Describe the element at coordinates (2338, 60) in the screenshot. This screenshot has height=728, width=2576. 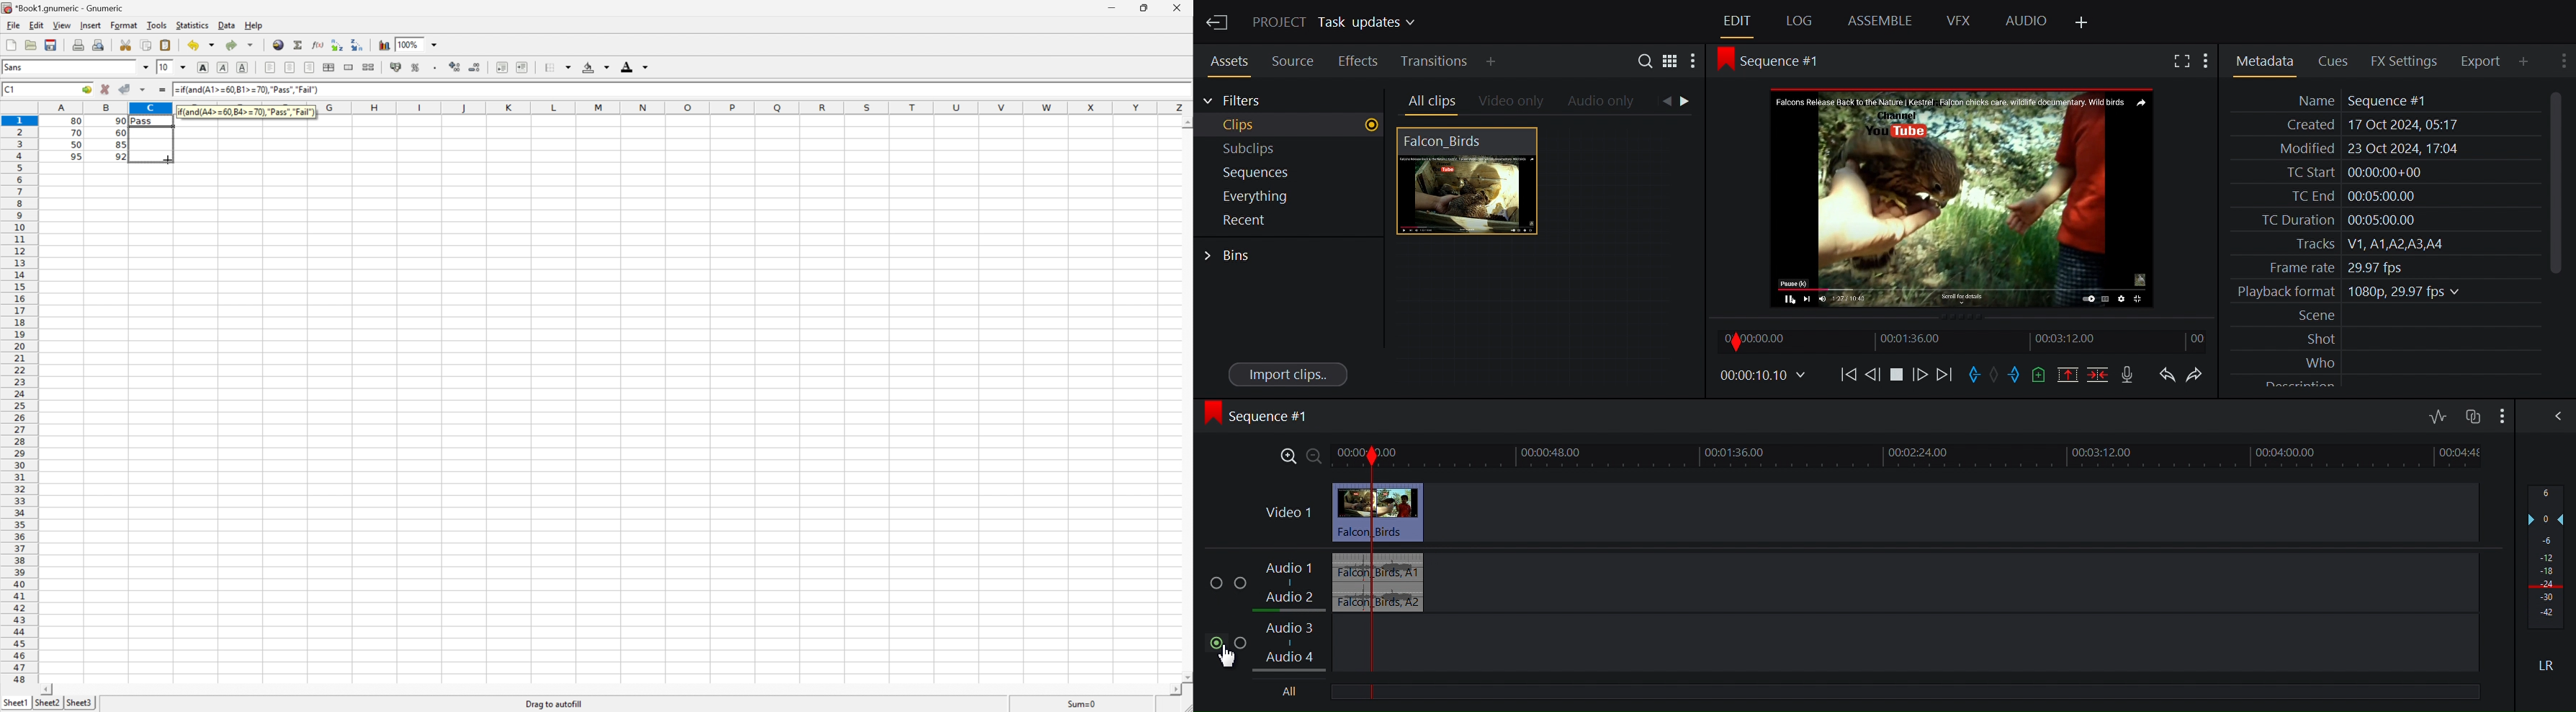
I see `Cues` at that location.